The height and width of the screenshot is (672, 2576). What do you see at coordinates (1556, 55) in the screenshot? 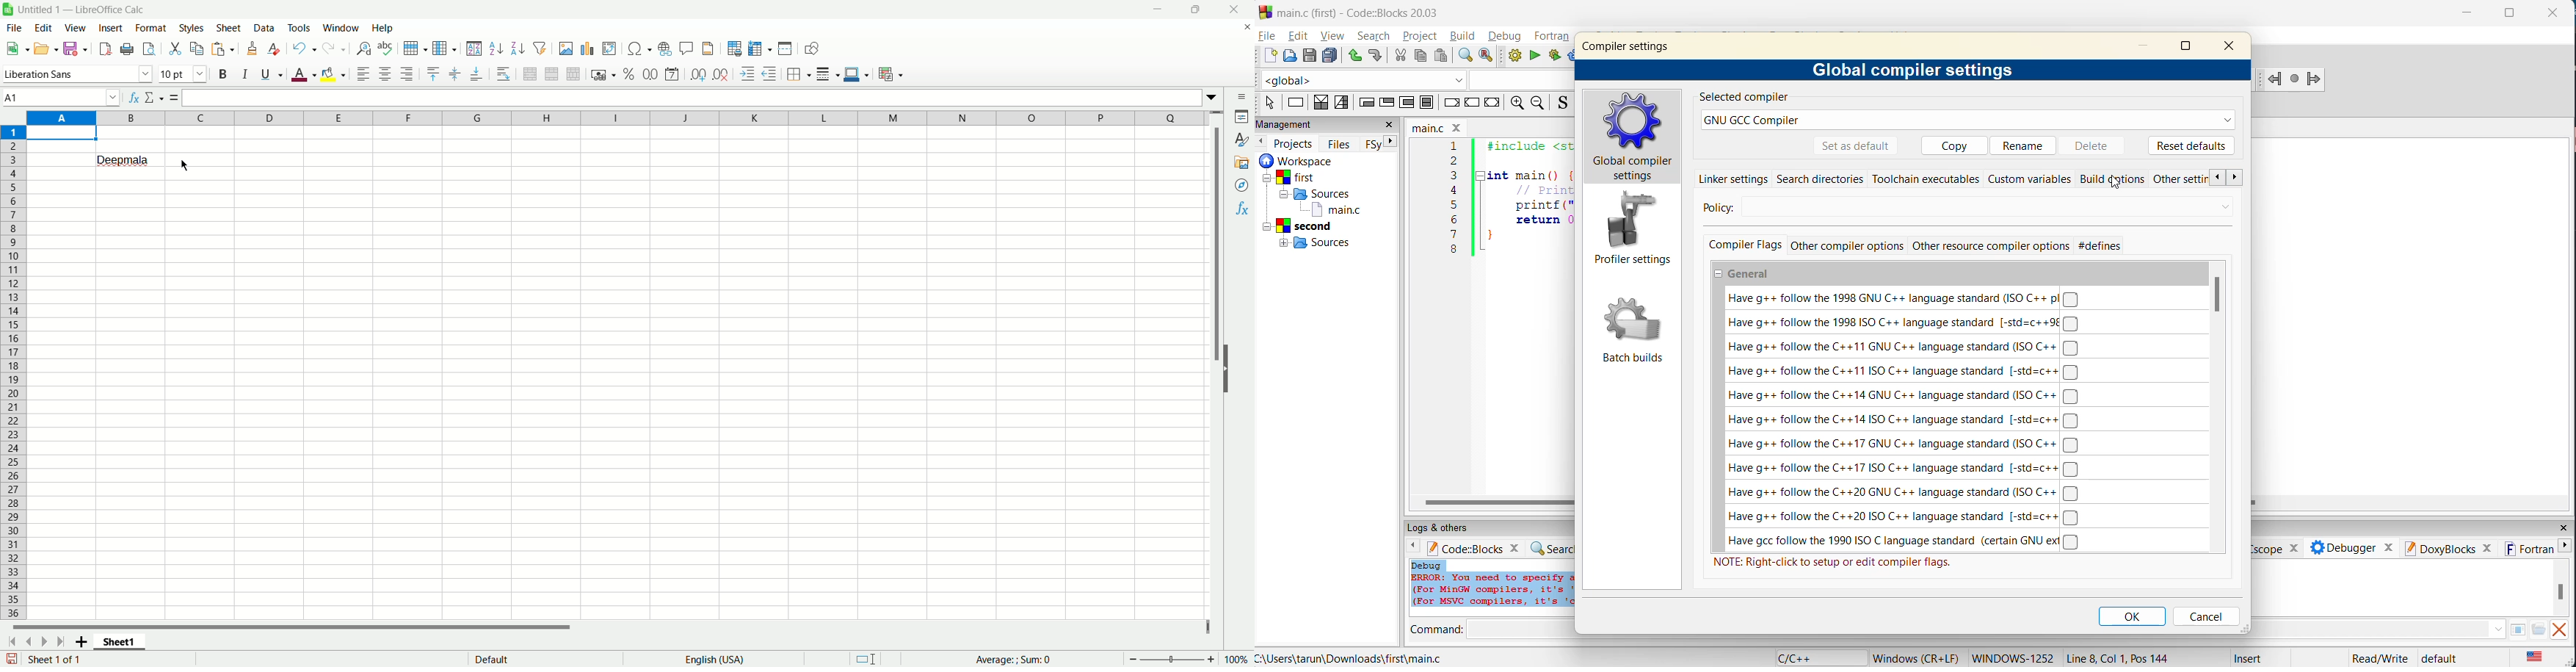
I see `build and run` at bounding box center [1556, 55].